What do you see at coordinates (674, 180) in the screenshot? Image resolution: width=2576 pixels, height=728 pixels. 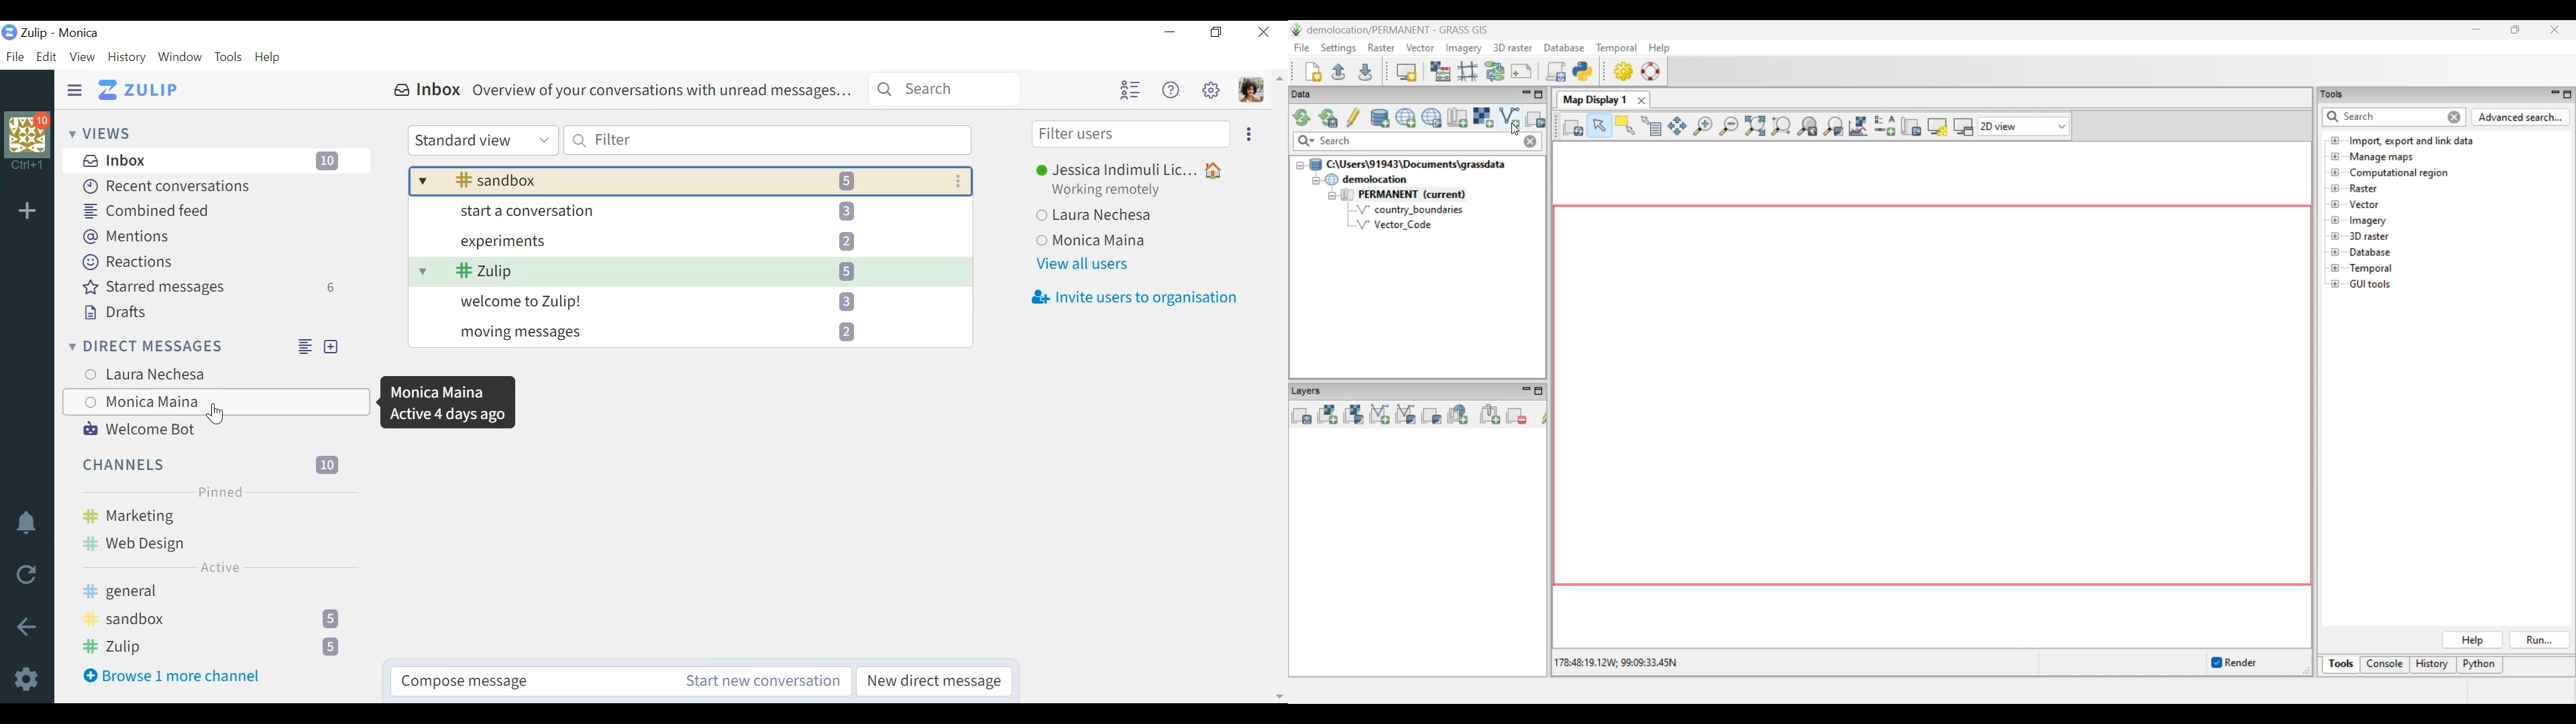 I see `sandbox` at bounding box center [674, 180].